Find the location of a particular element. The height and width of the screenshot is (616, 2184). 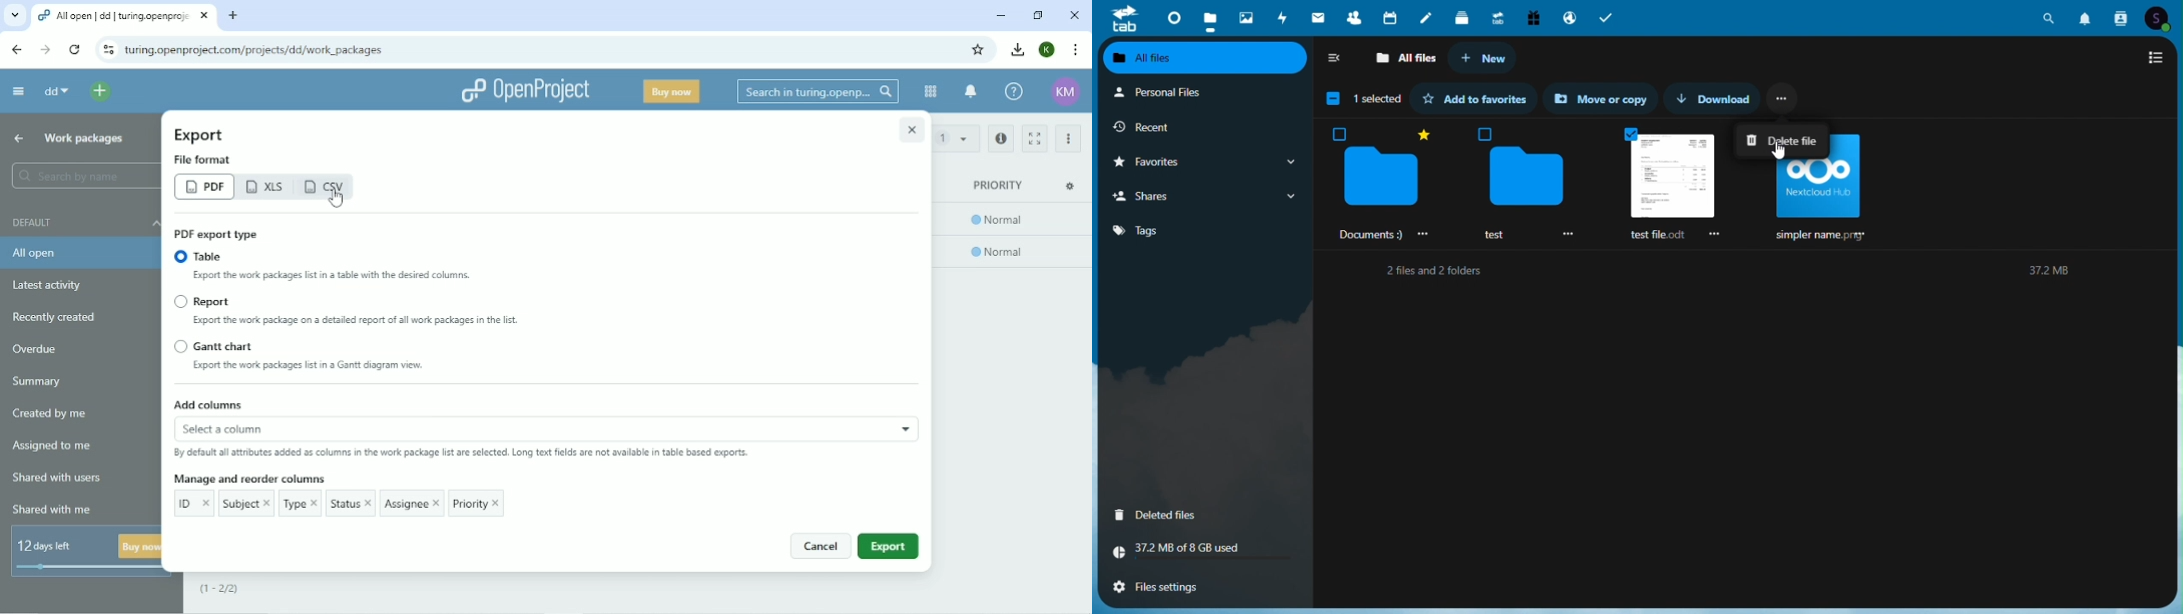

dd is located at coordinates (55, 93).